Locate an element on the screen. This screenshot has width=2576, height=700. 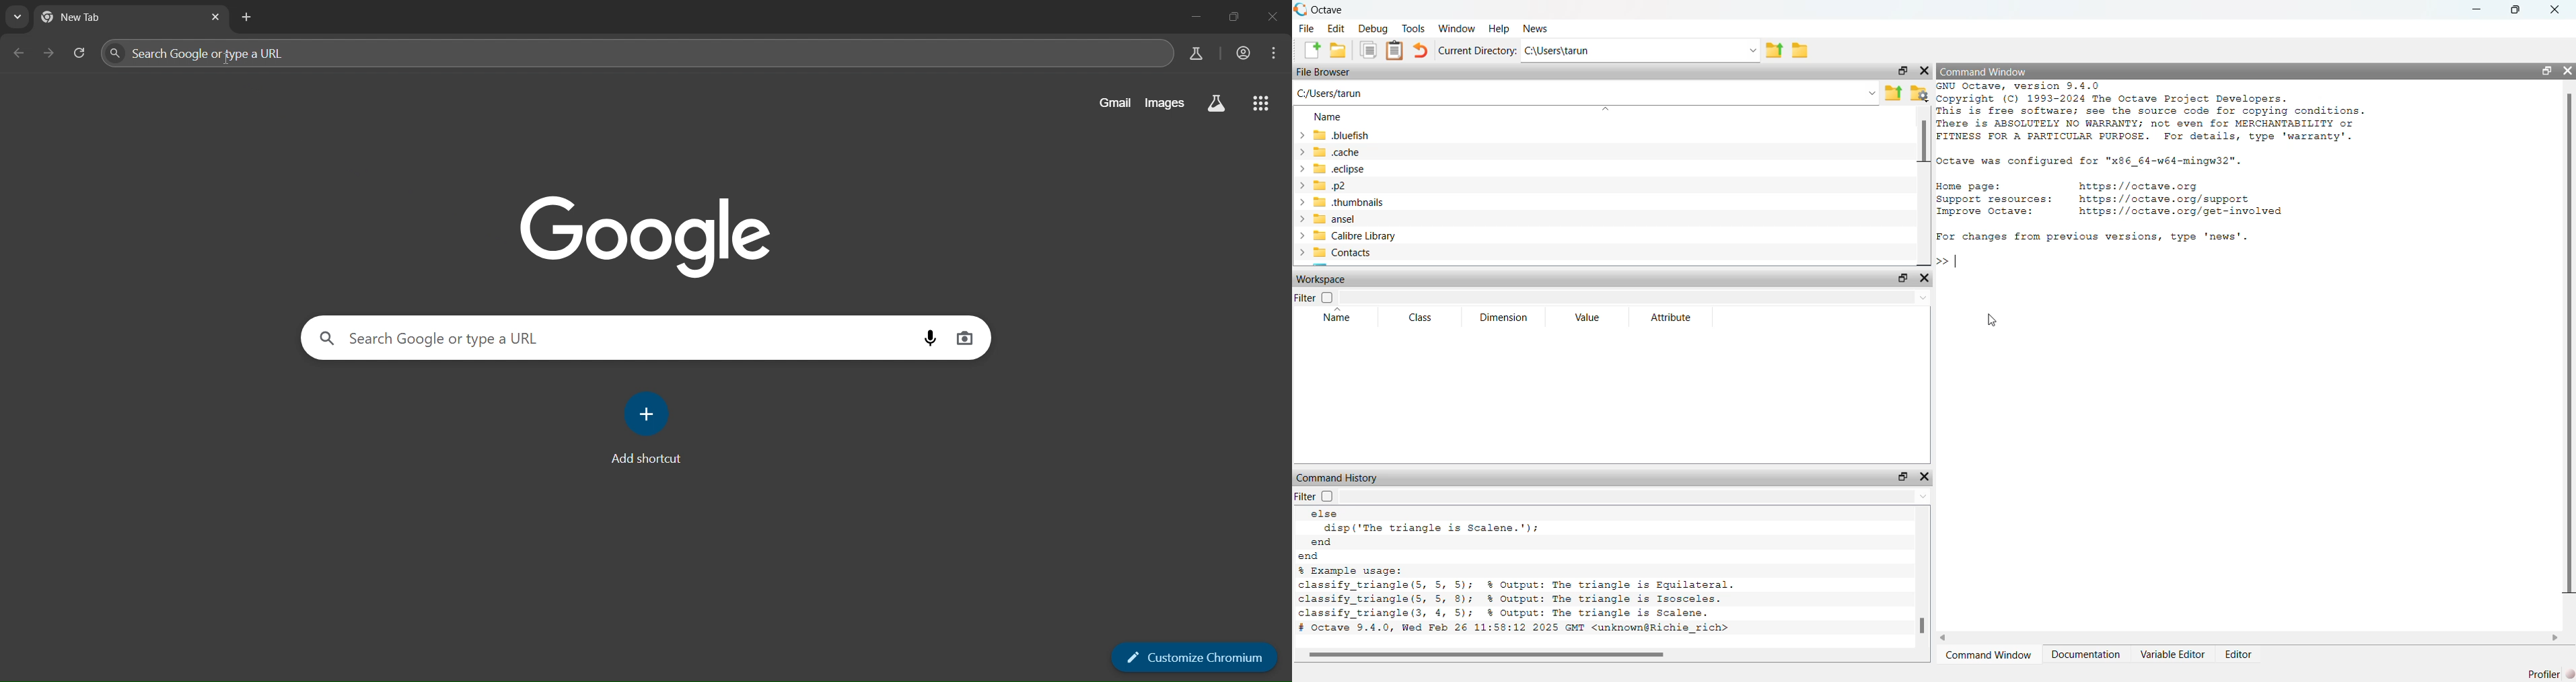
details of version and copyright of octave is located at coordinates (2190, 114).